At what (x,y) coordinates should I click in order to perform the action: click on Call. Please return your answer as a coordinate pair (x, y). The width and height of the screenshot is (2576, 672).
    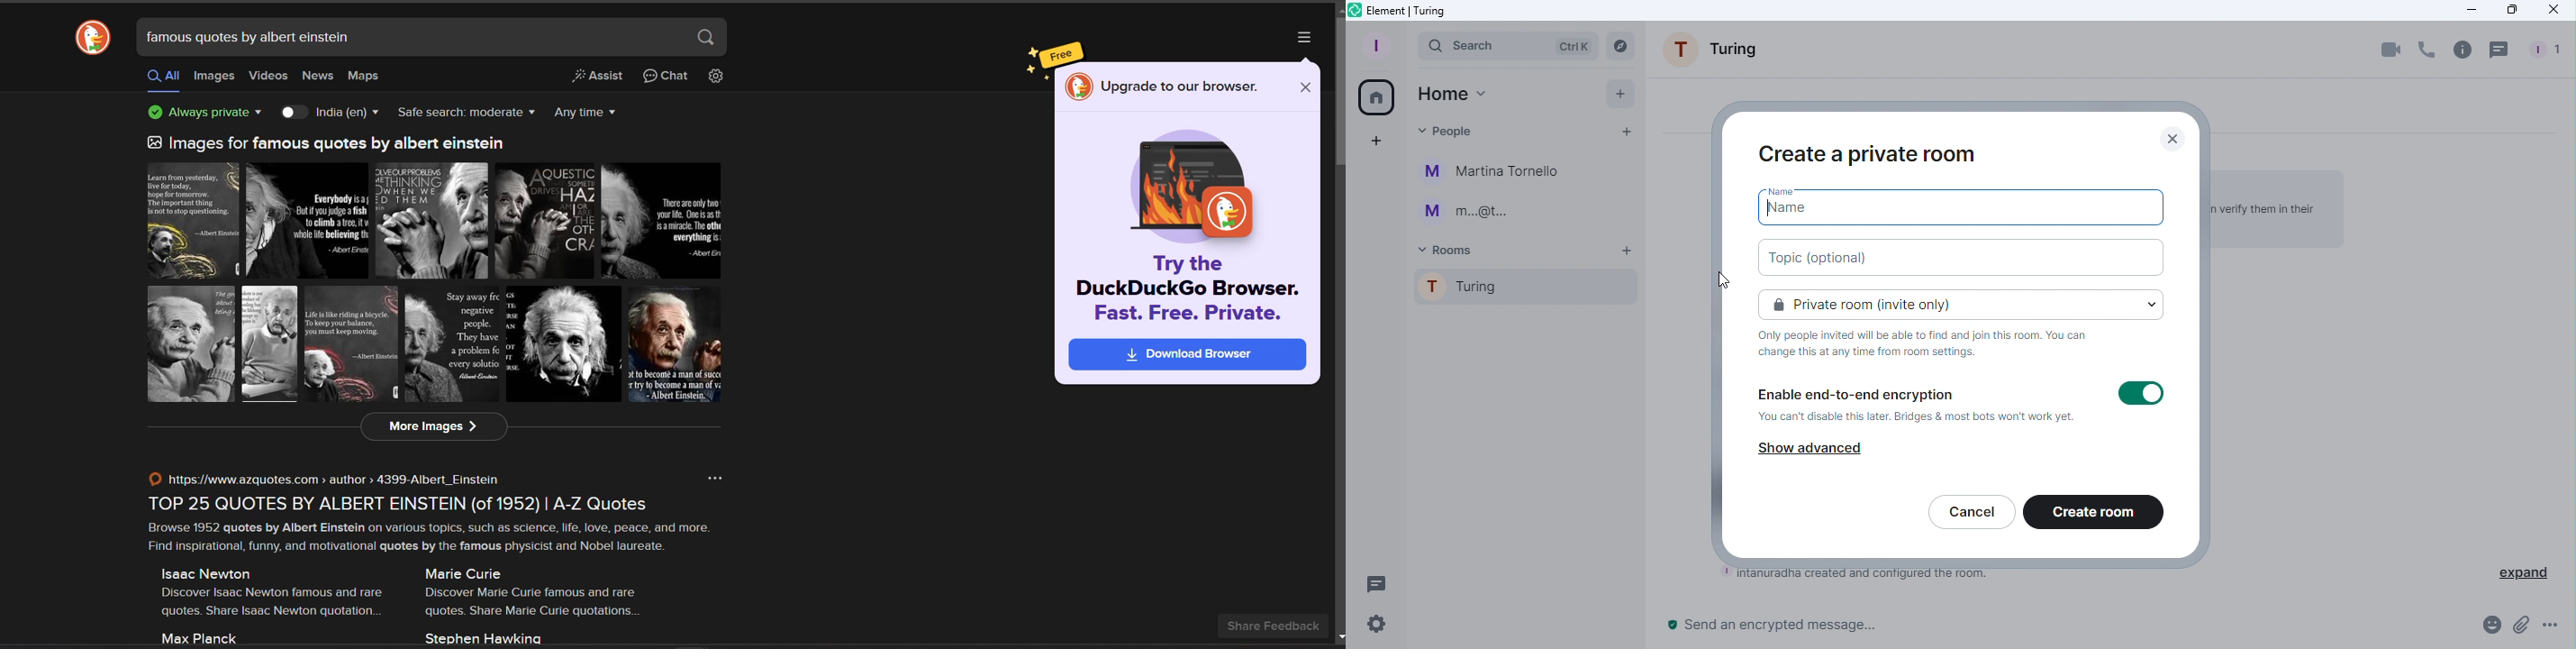
    Looking at the image, I should click on (2425, 50).